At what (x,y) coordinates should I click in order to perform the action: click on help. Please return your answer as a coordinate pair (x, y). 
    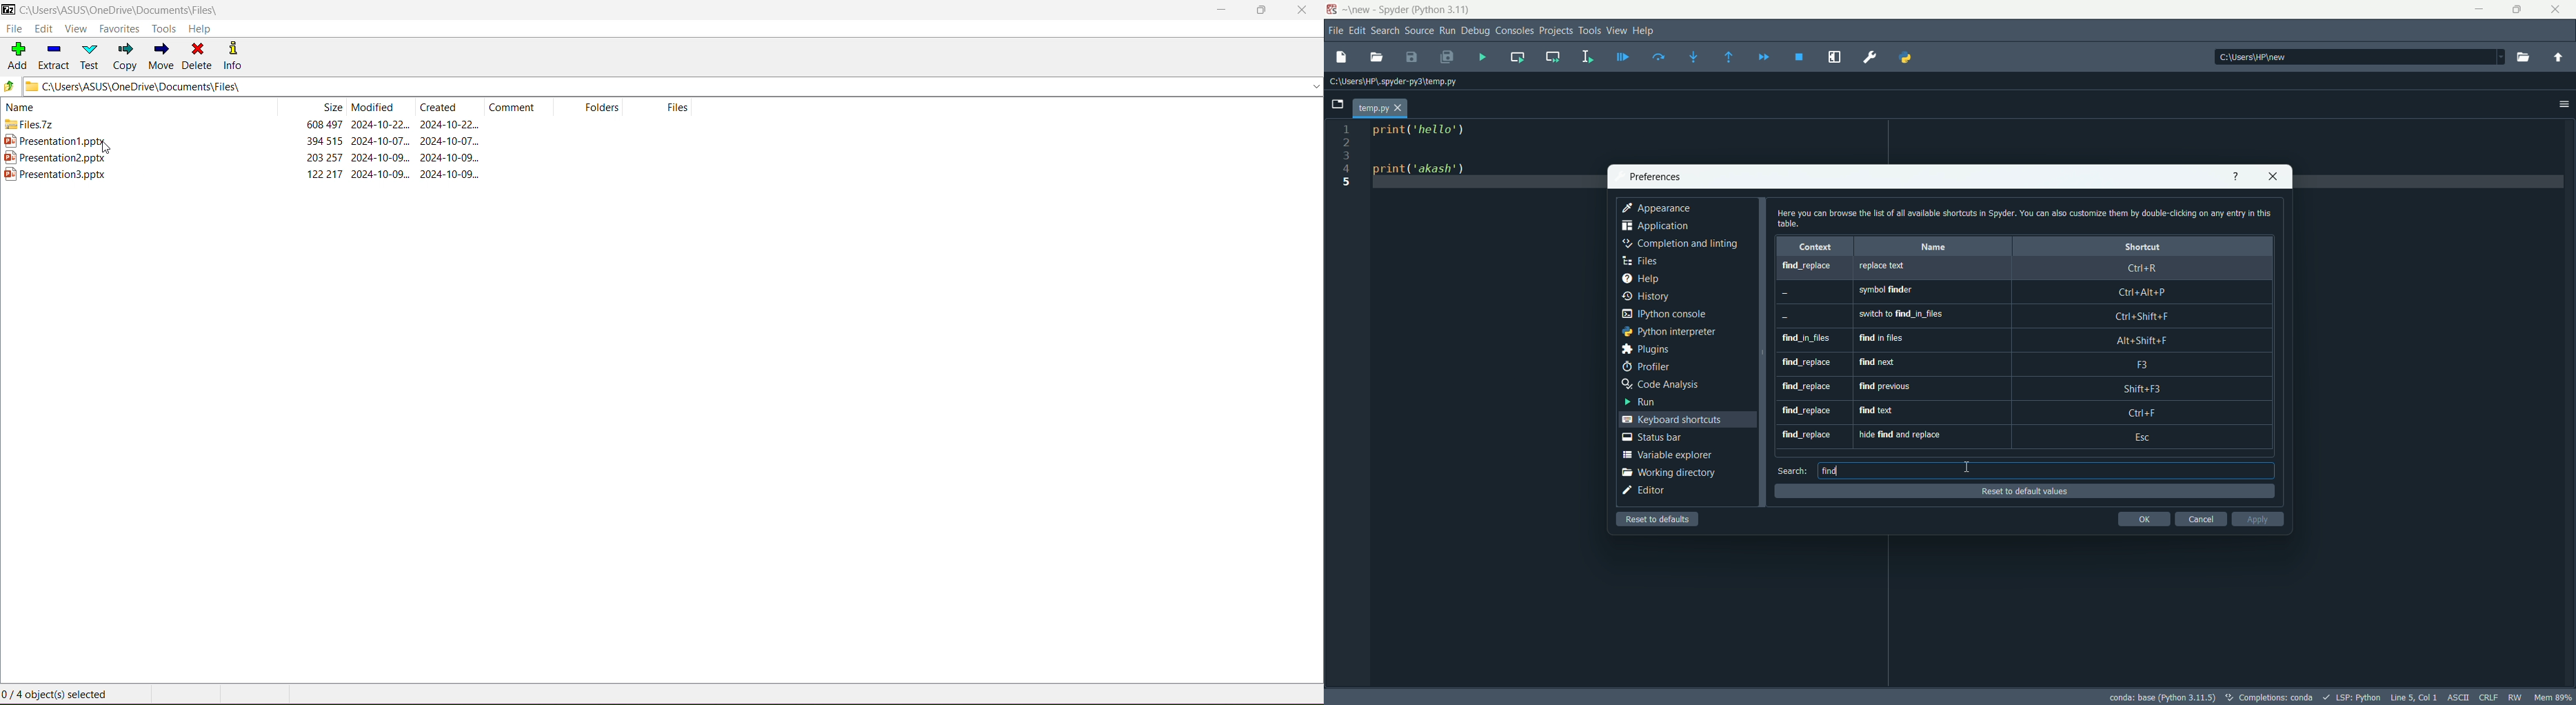
    Looking at the image, I should click on (1642, 279).